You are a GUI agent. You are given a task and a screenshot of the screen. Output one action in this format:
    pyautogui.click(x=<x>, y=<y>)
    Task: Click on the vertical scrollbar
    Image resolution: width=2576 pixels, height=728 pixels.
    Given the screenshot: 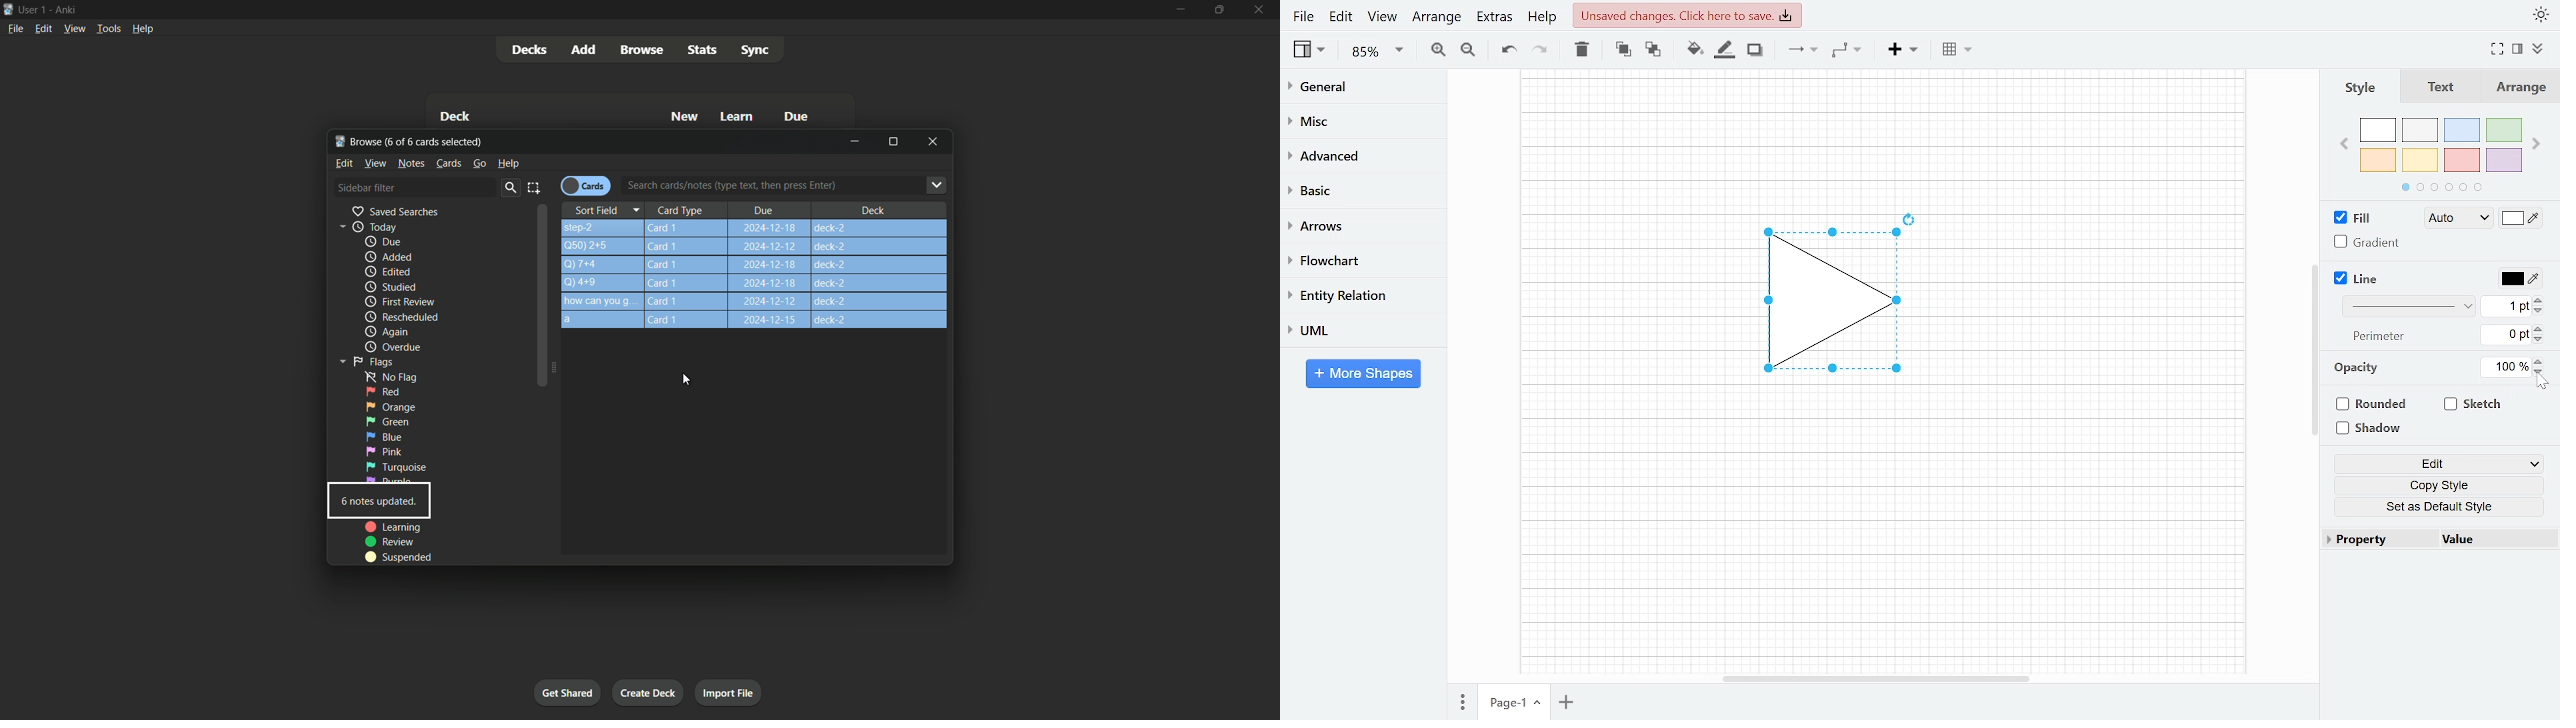 What is the action you would take?
    pyautogui.click(x=2314, y=350)
    